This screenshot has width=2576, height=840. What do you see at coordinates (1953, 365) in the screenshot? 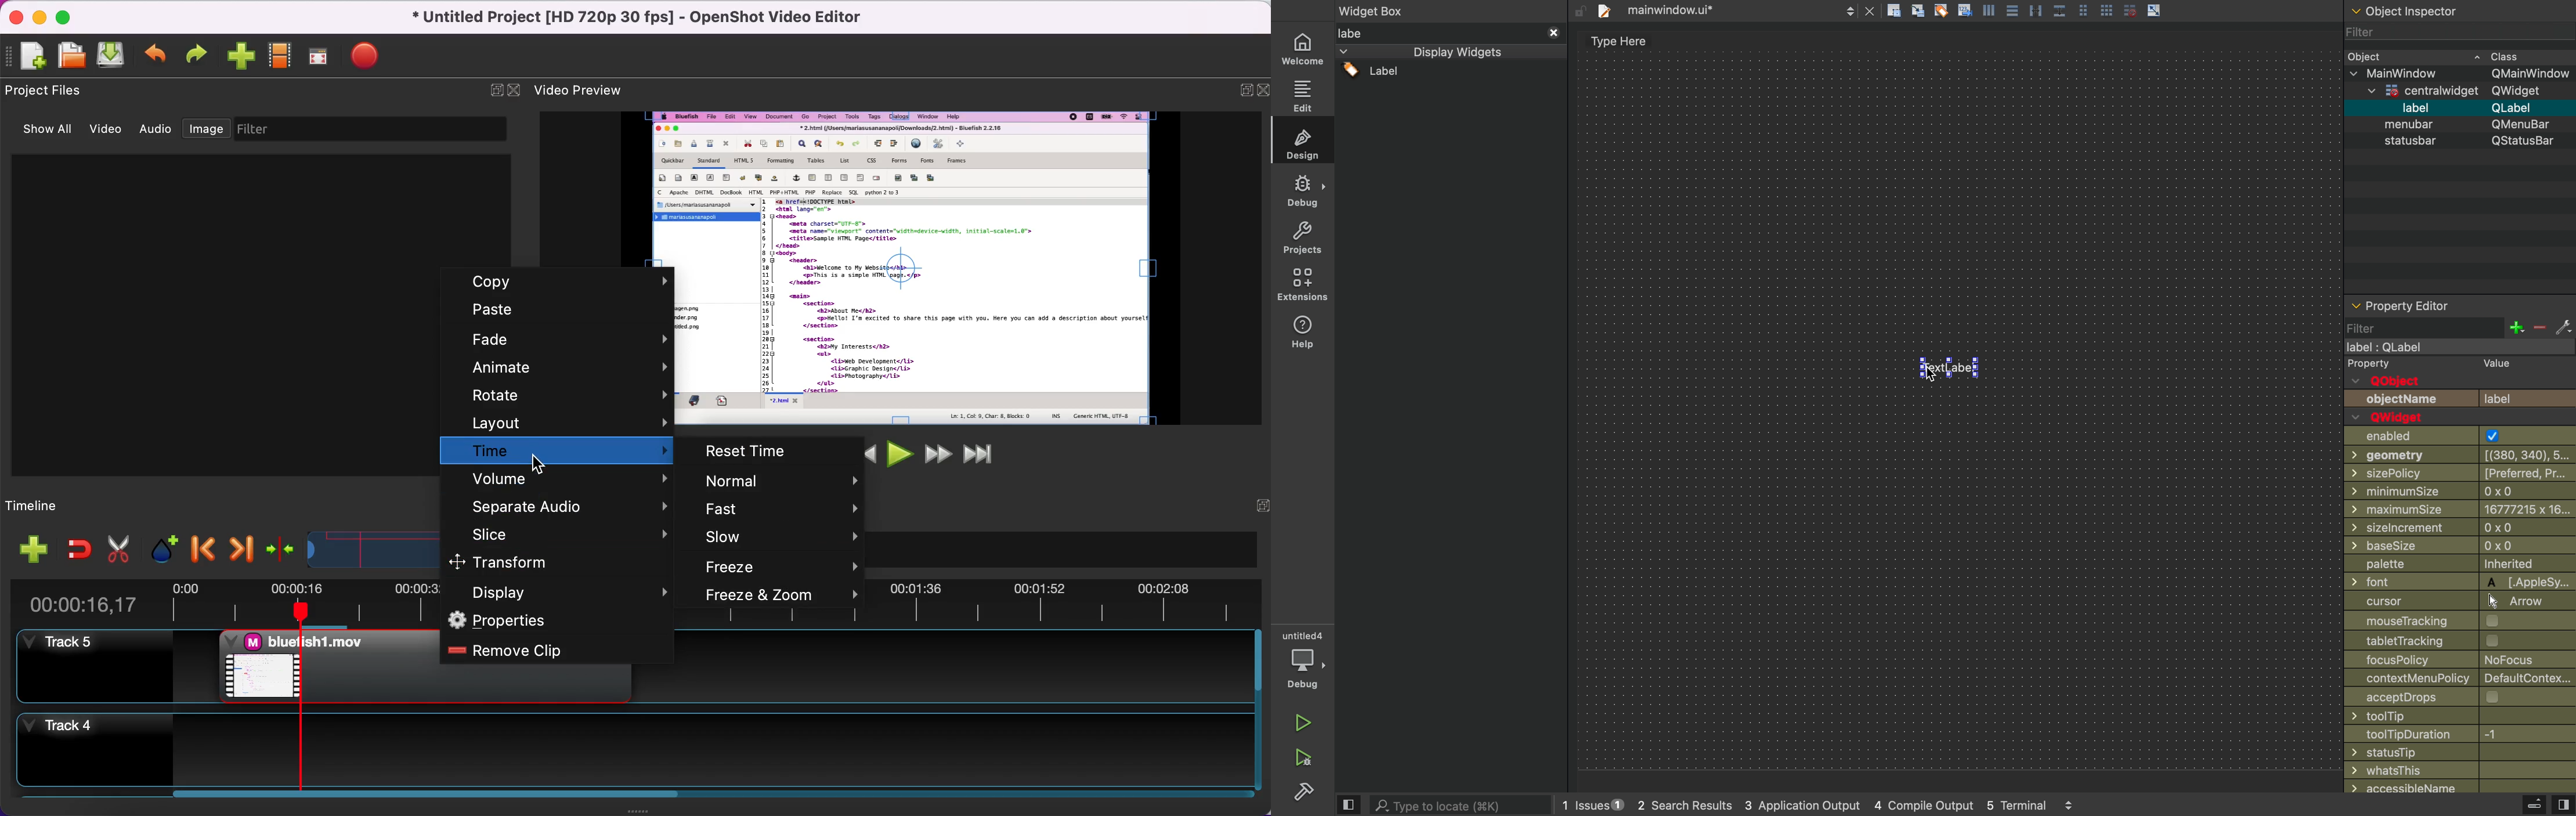
I see `label widget dropped` at bounding box center [1953, 365].